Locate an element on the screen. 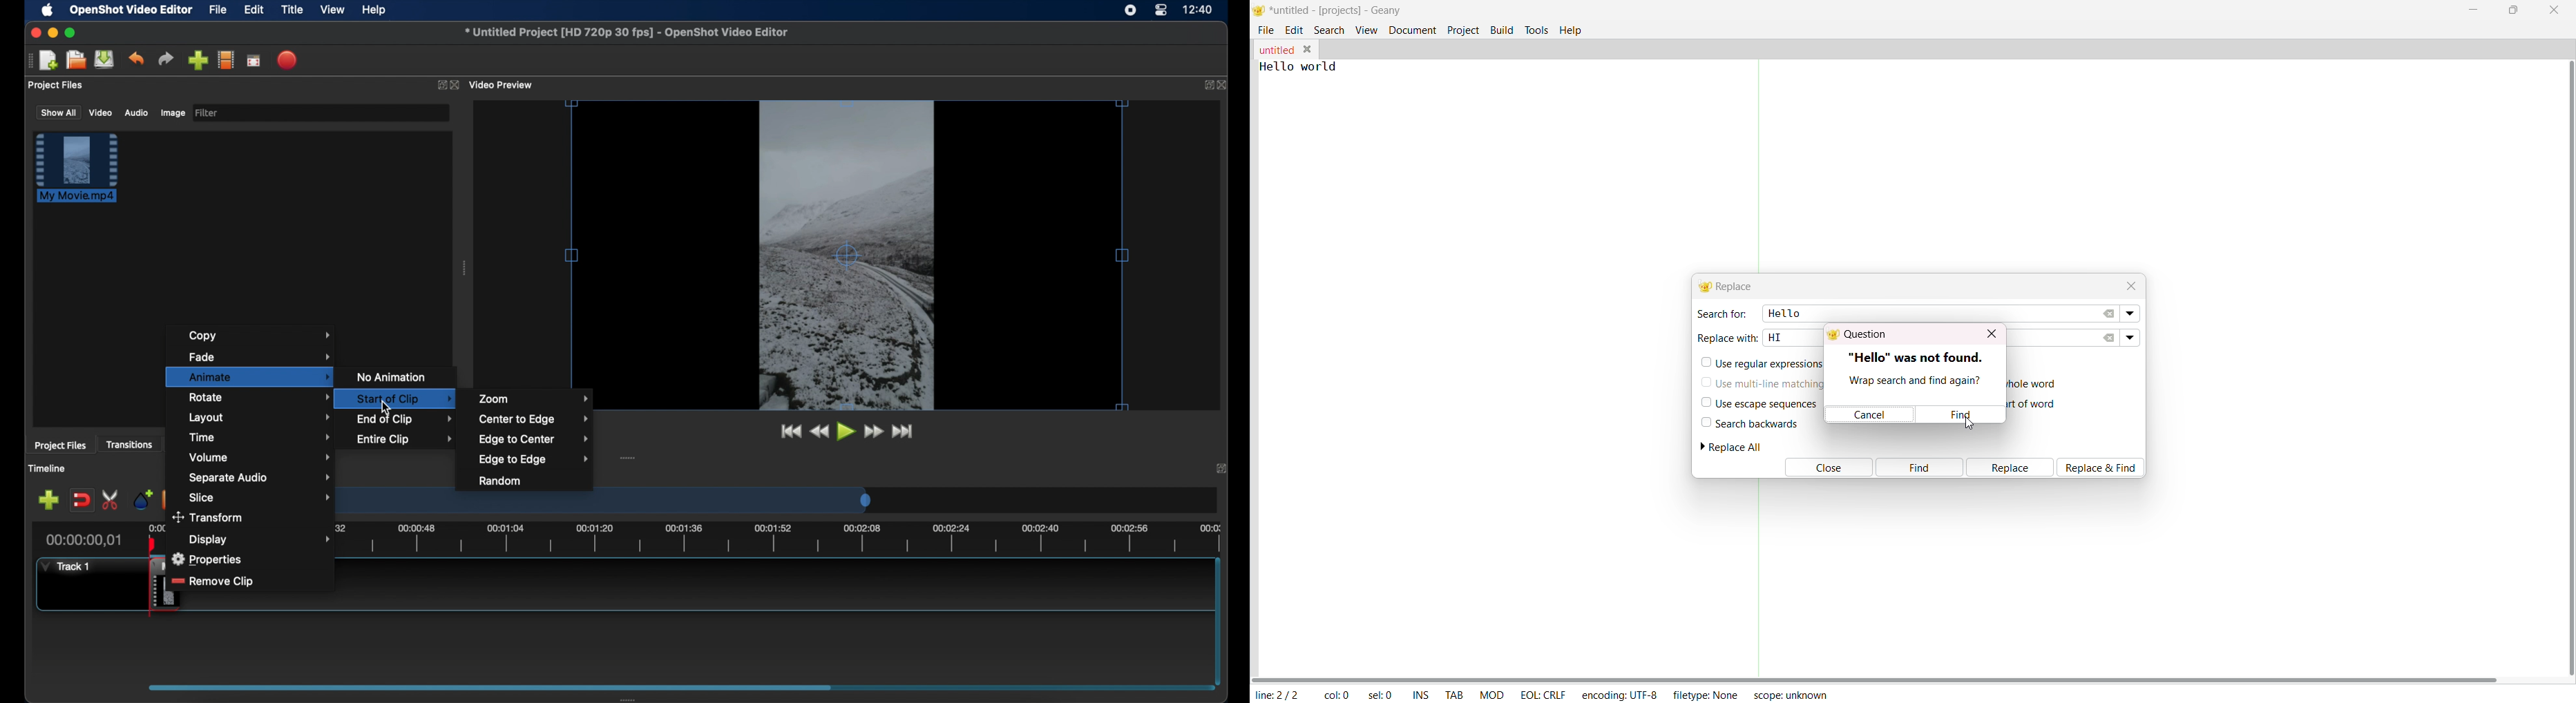  search for is located at coordinates (1721, 314).